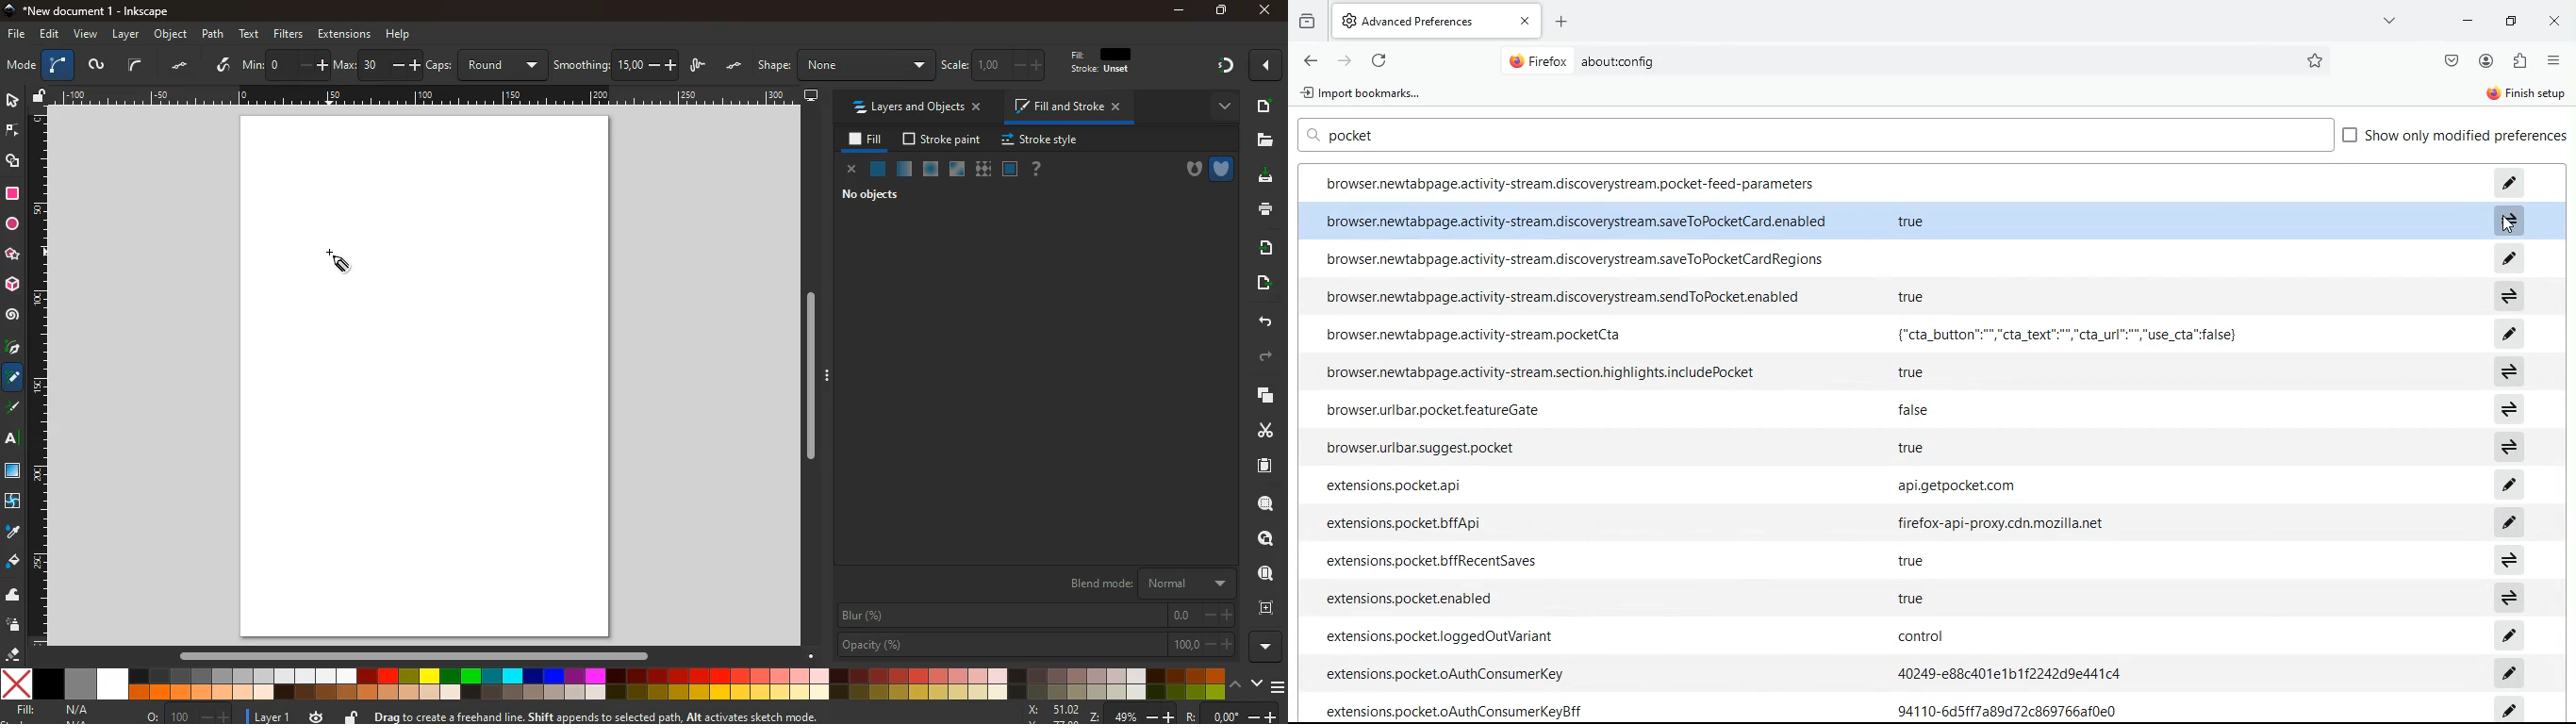 The height and width of the screenshot is (728, 2576). What do you see at coordinates (813, 376) in the screenshot?
I see `Vertical slider` at bounding box center [813, 376].